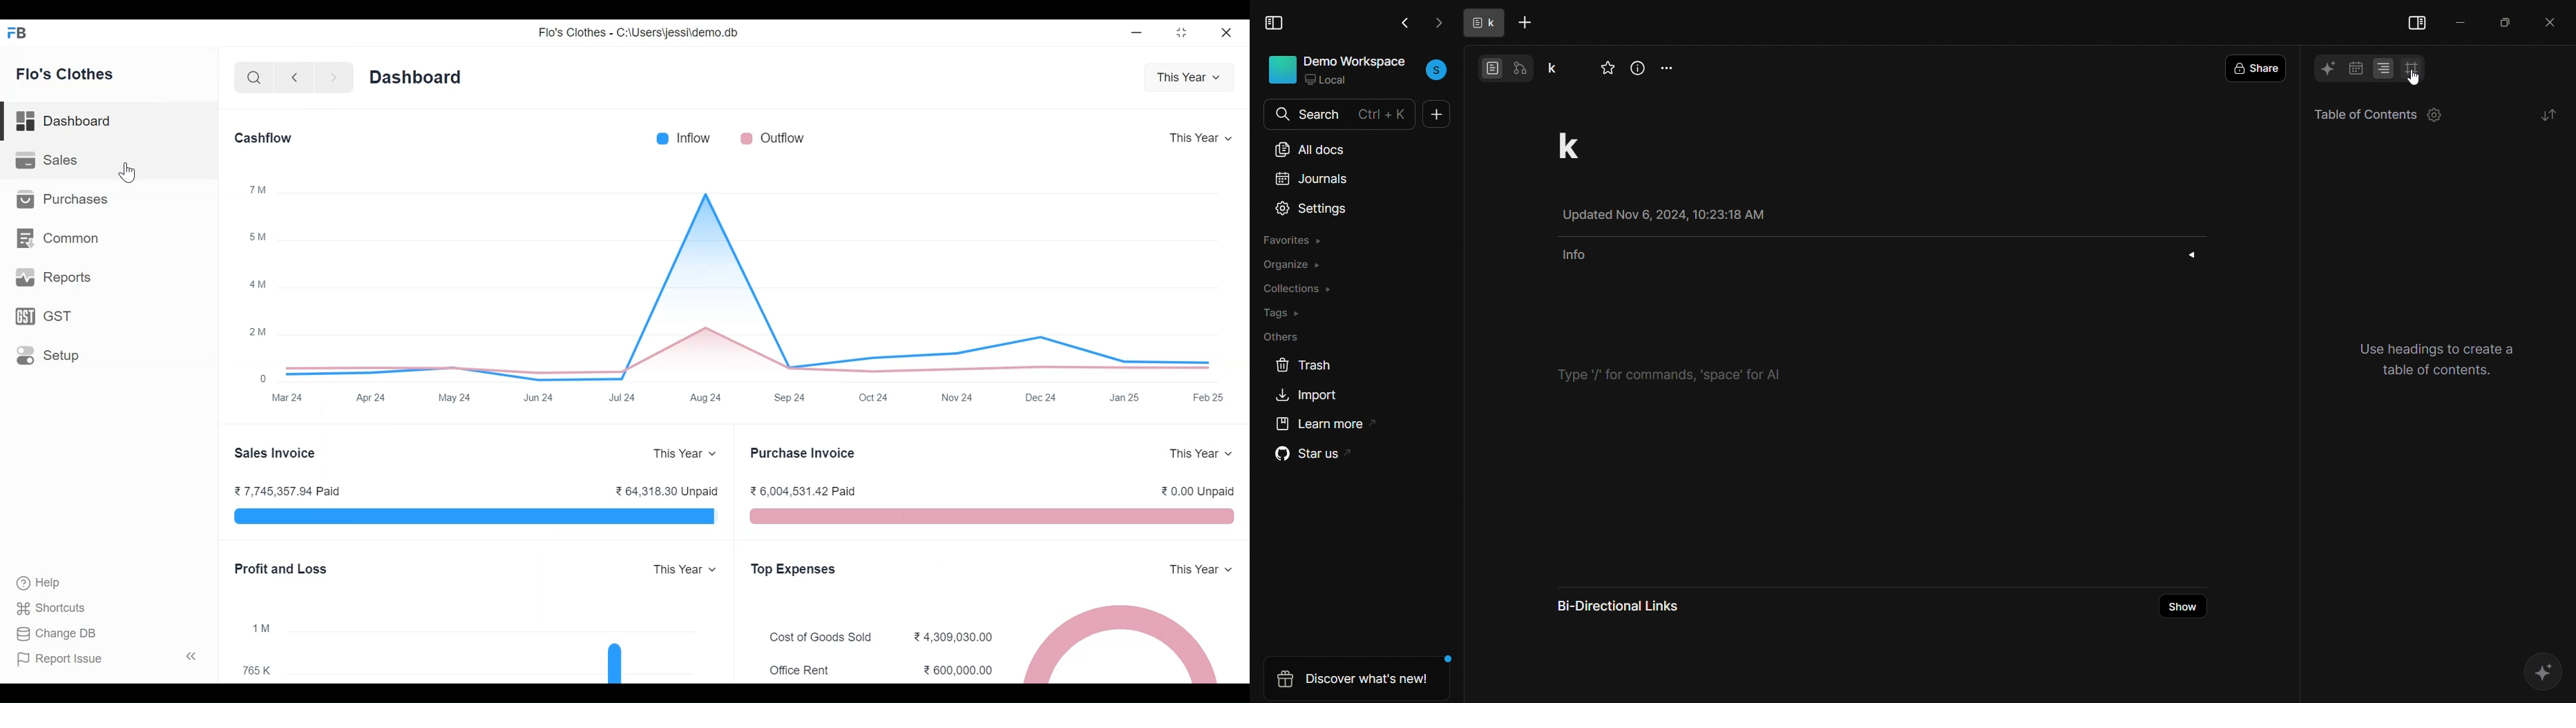 This screenshot has height=728, width=2576. What do you see at coordinates (49, 316) in the screenshot?
I see `GST` at bounding box center [49, 316].